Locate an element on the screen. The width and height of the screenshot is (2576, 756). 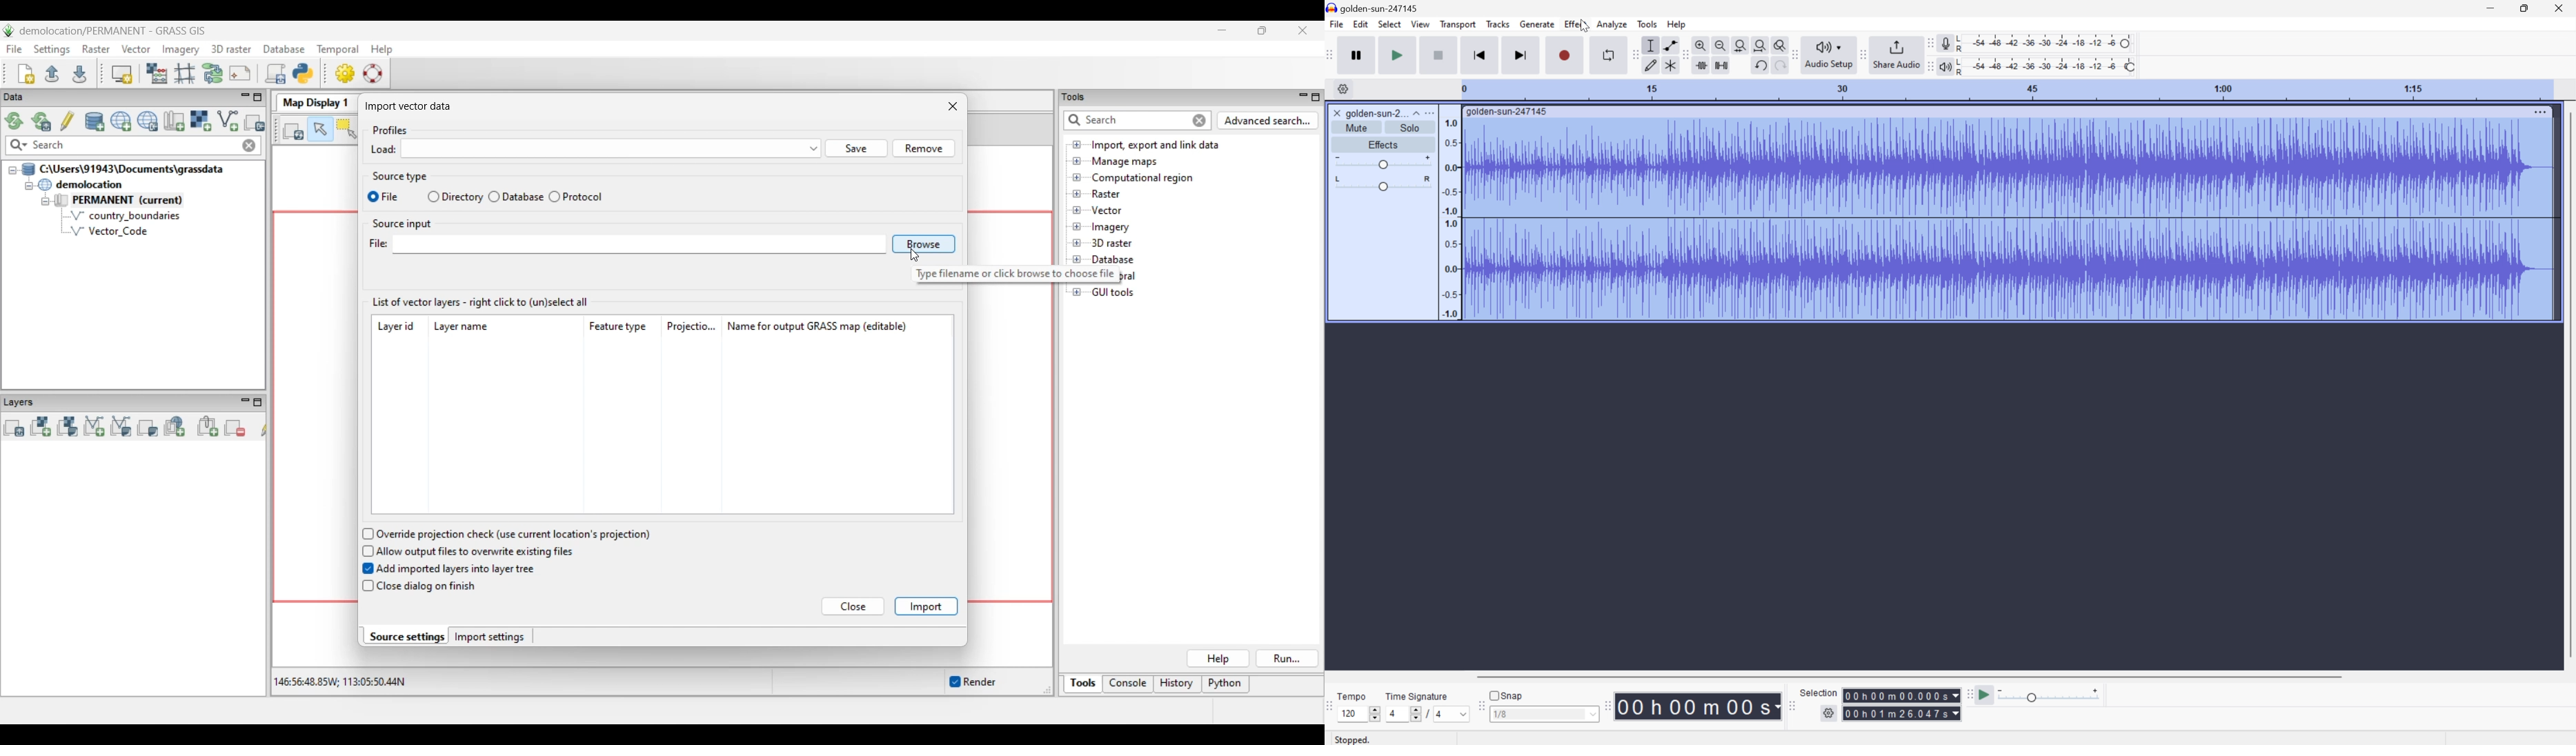
Audacity edit toolbar is located at coordinates (1634, 54).